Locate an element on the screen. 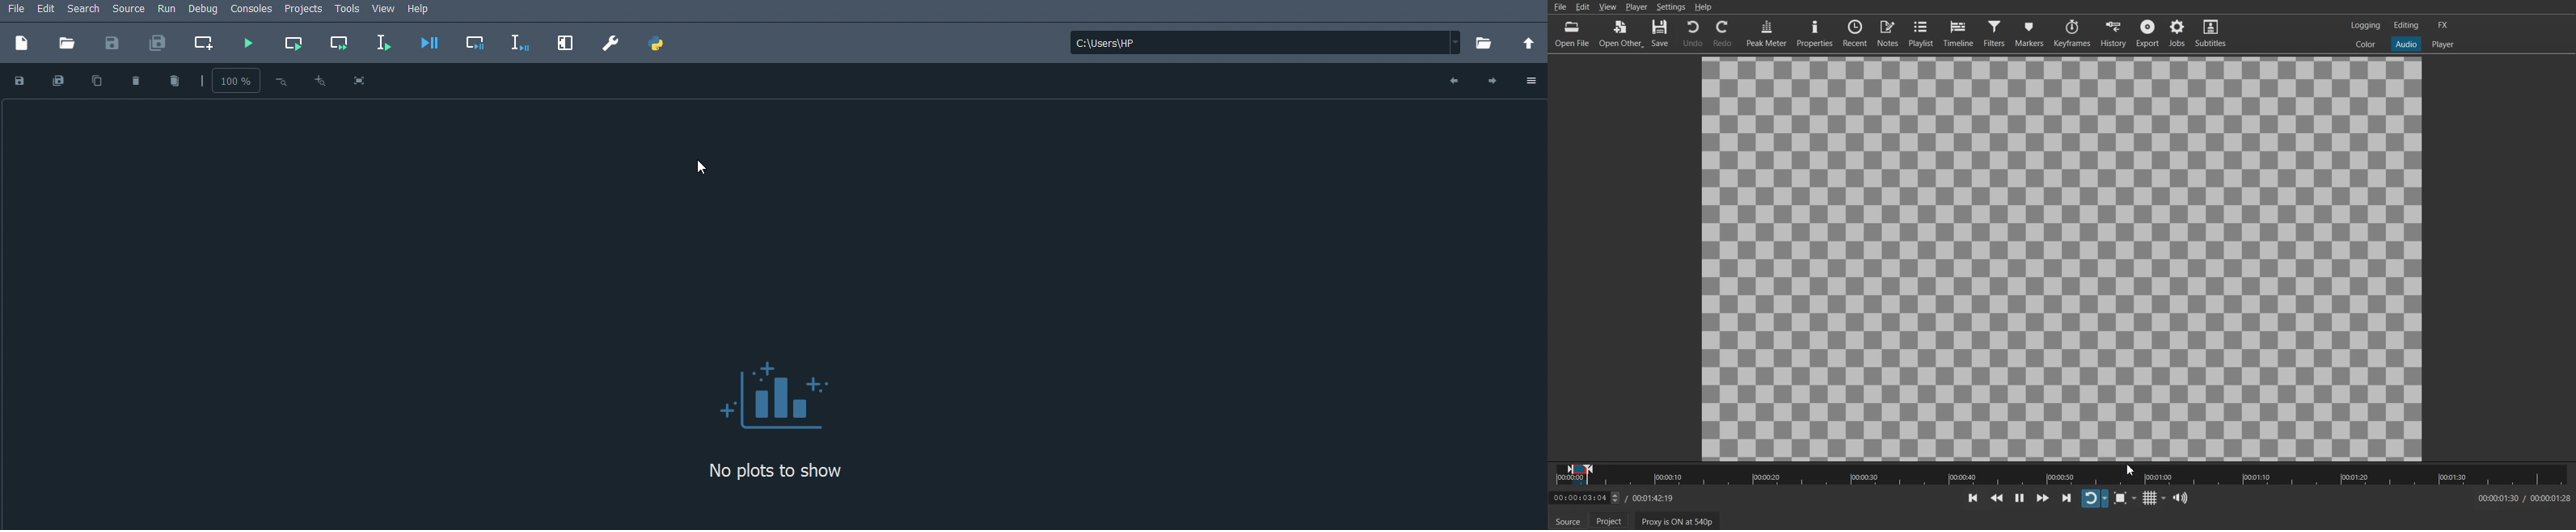 The image size is (2576, 532). Slider is located at coordinates (2062, 475).